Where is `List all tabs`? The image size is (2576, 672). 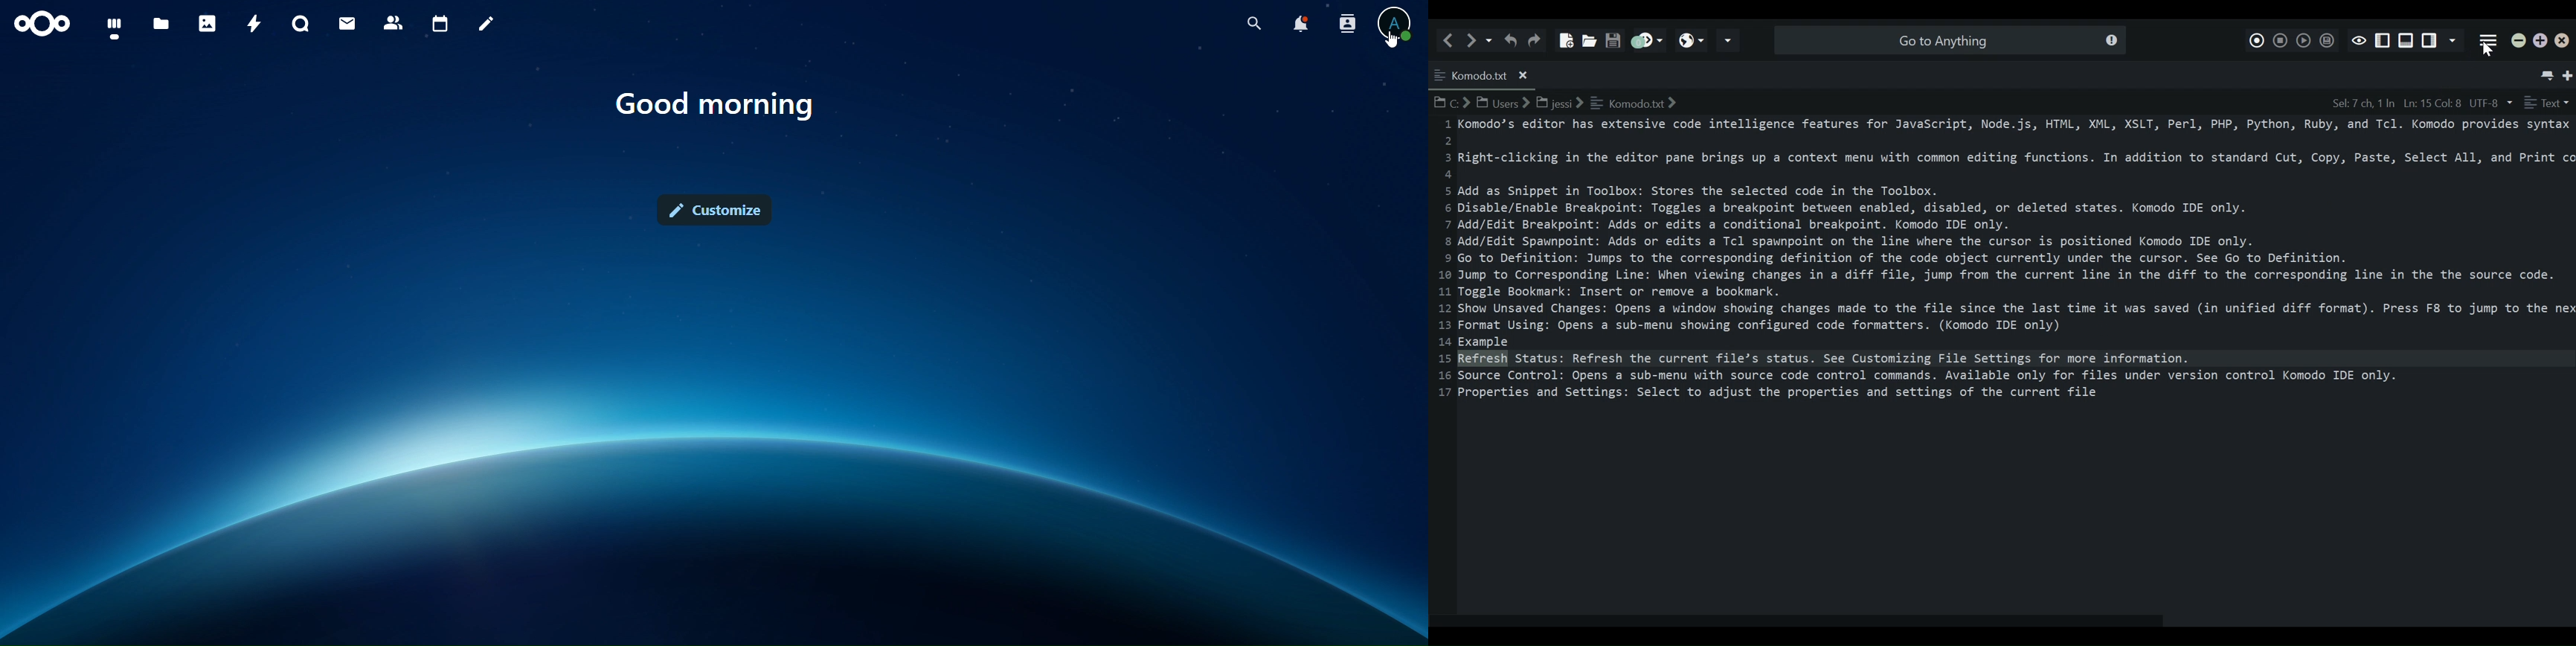
List all tabs is located at coordinates (2545, 72).